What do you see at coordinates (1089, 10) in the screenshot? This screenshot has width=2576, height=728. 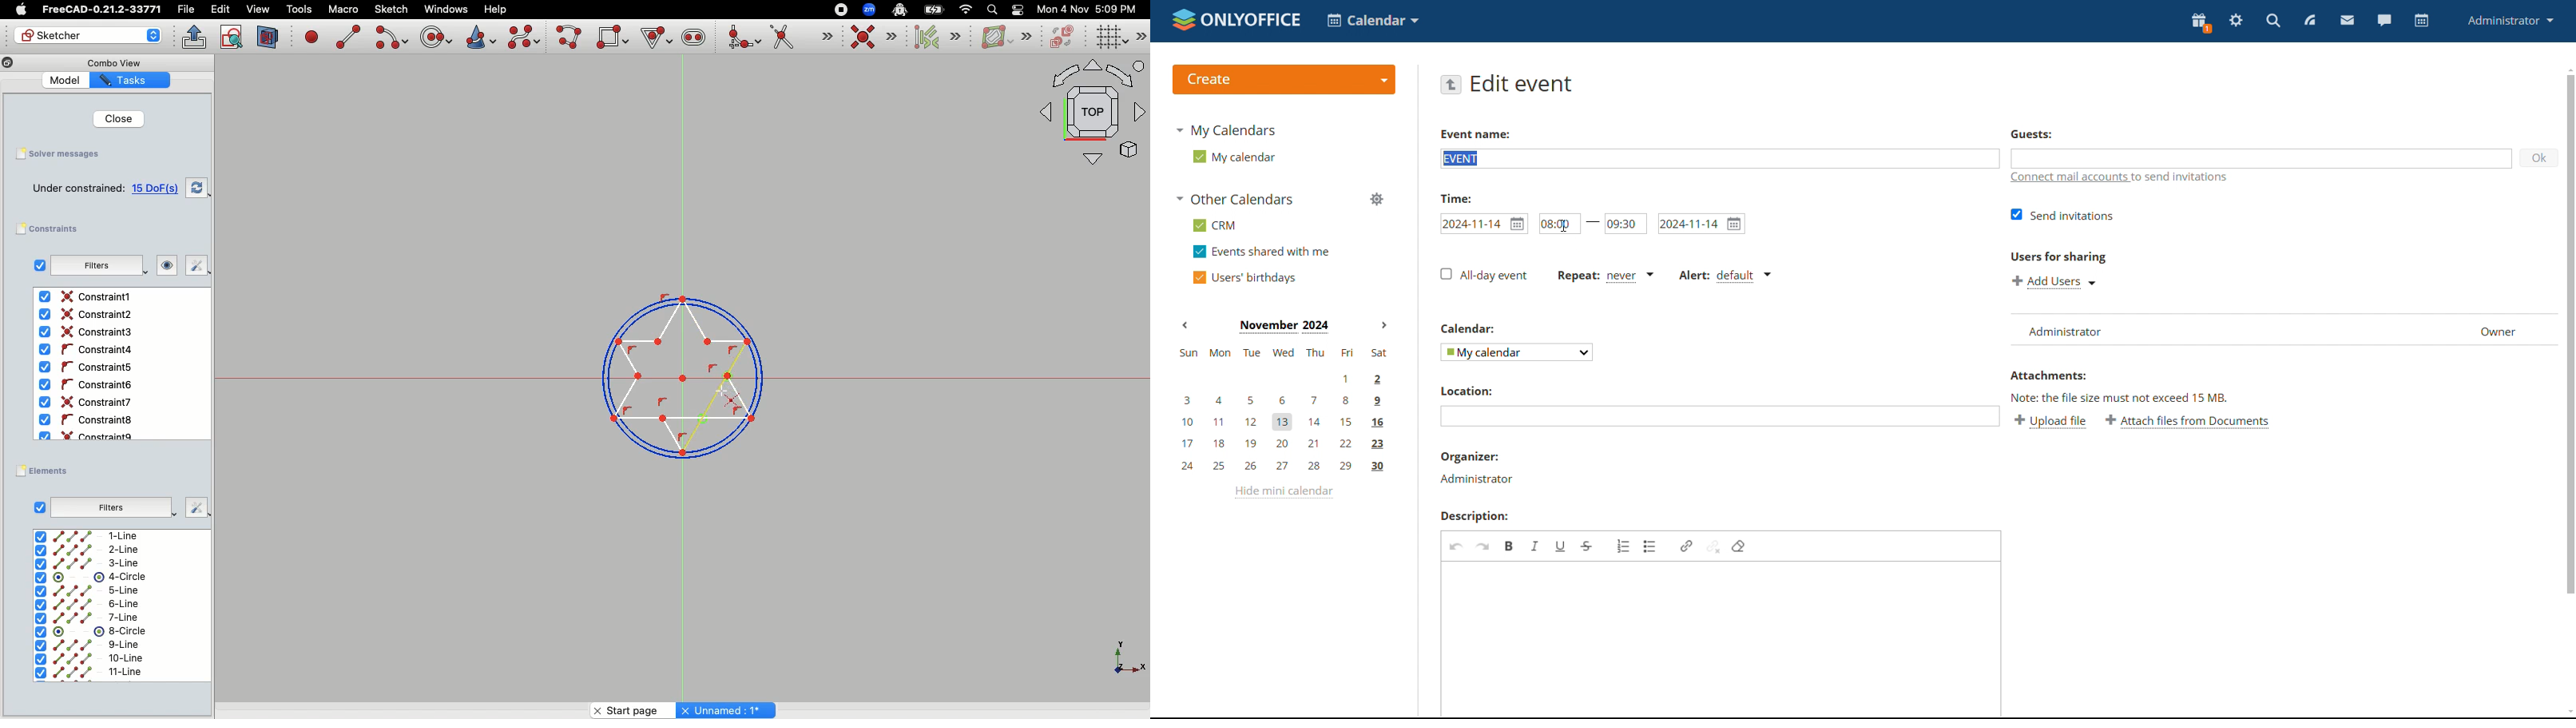 I see `Mon 4 Nov 5:09 PM` at bounding box center [1089, 10].